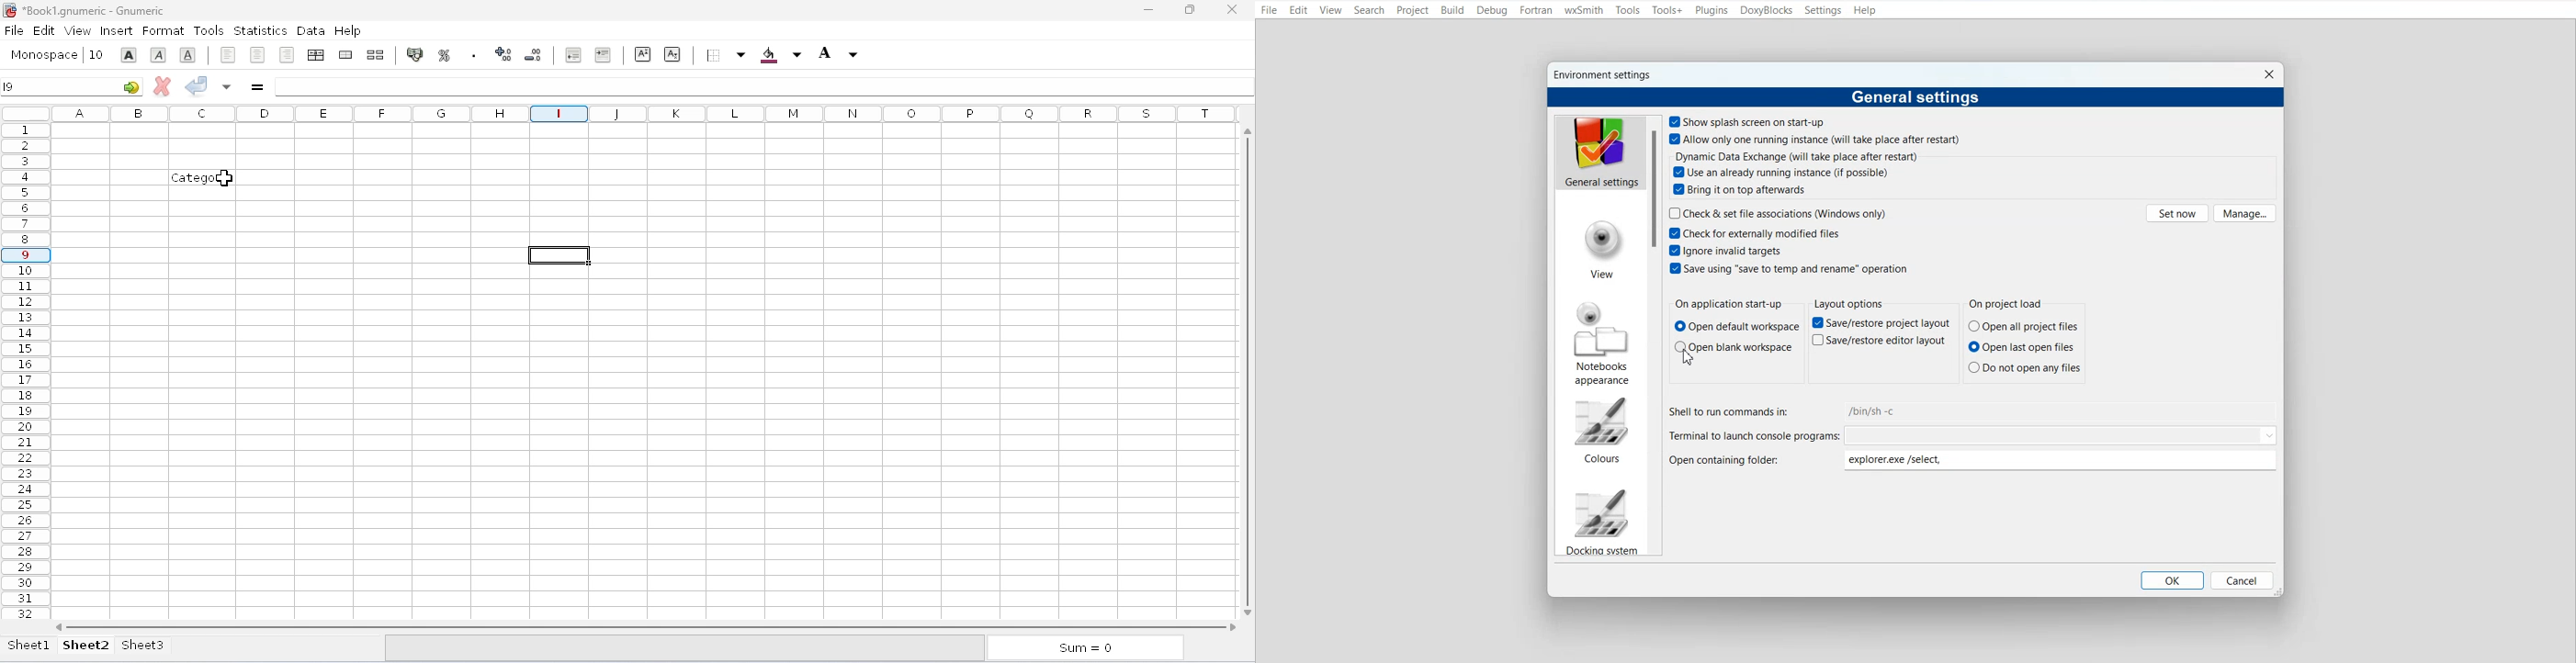  Describe the element at coordinates (1916, 98) in the screenshot. I see `Text` at that location.